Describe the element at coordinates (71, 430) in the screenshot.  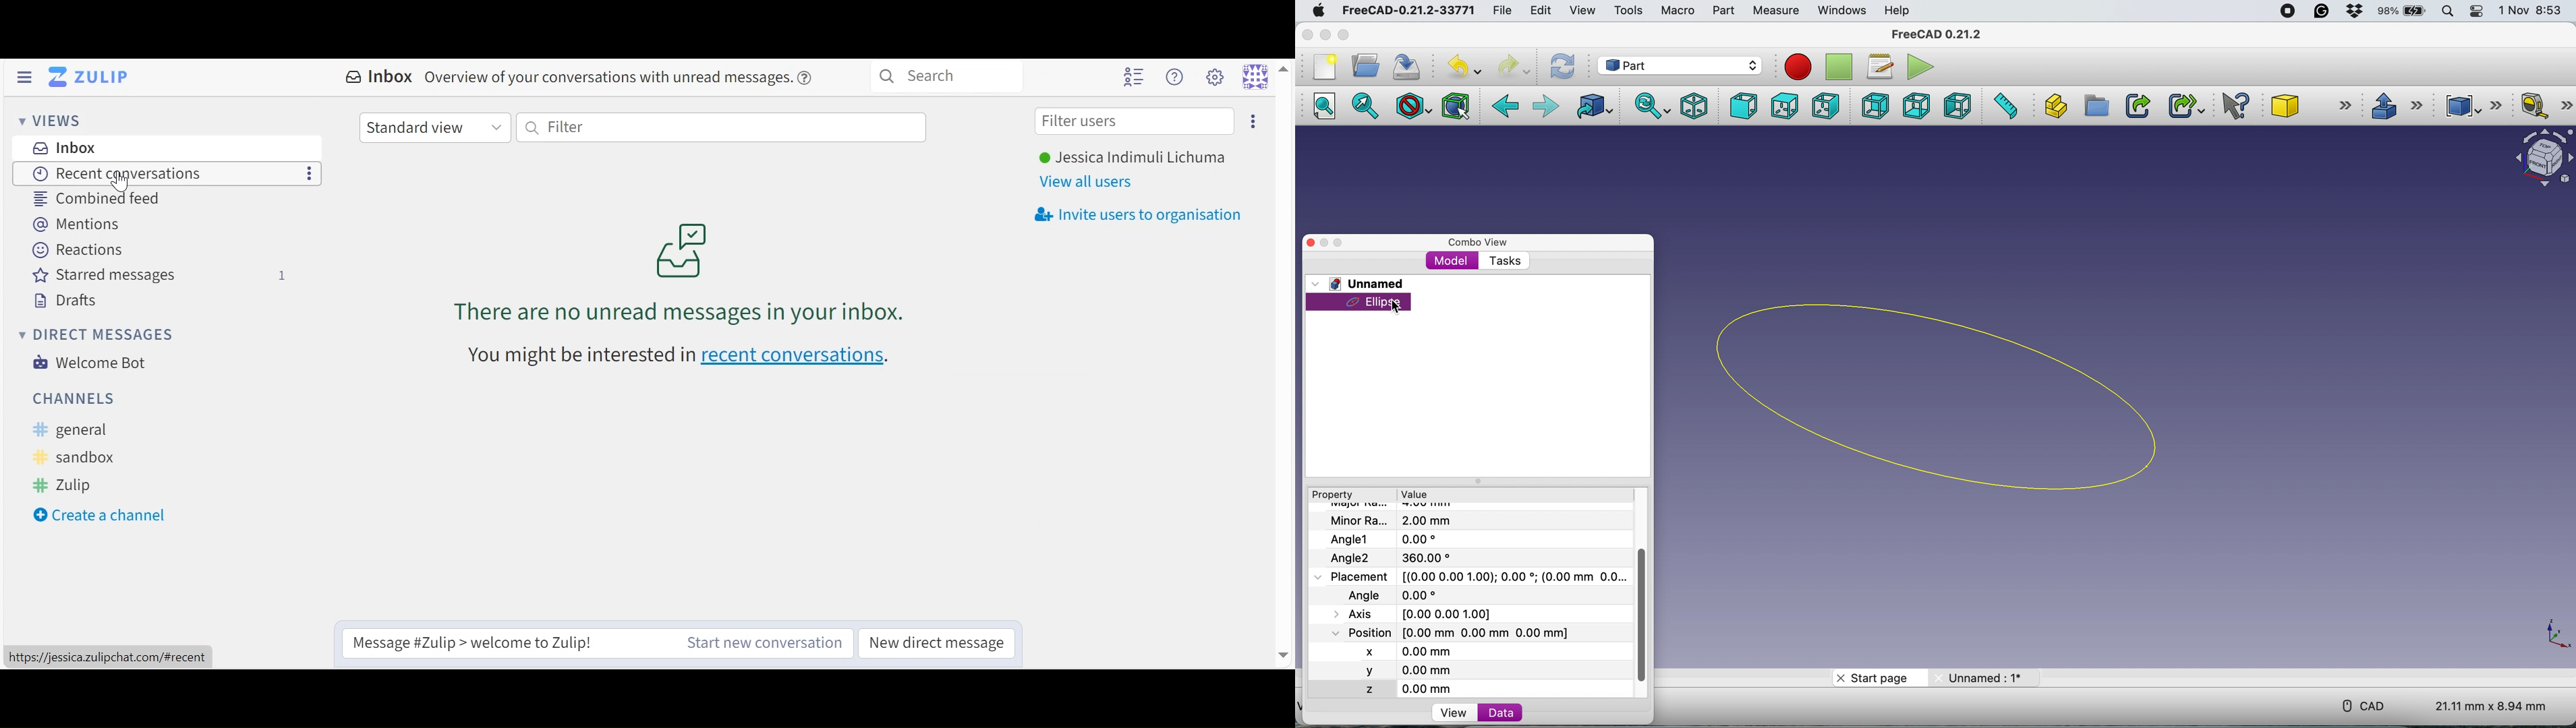
I see `General` at that location.